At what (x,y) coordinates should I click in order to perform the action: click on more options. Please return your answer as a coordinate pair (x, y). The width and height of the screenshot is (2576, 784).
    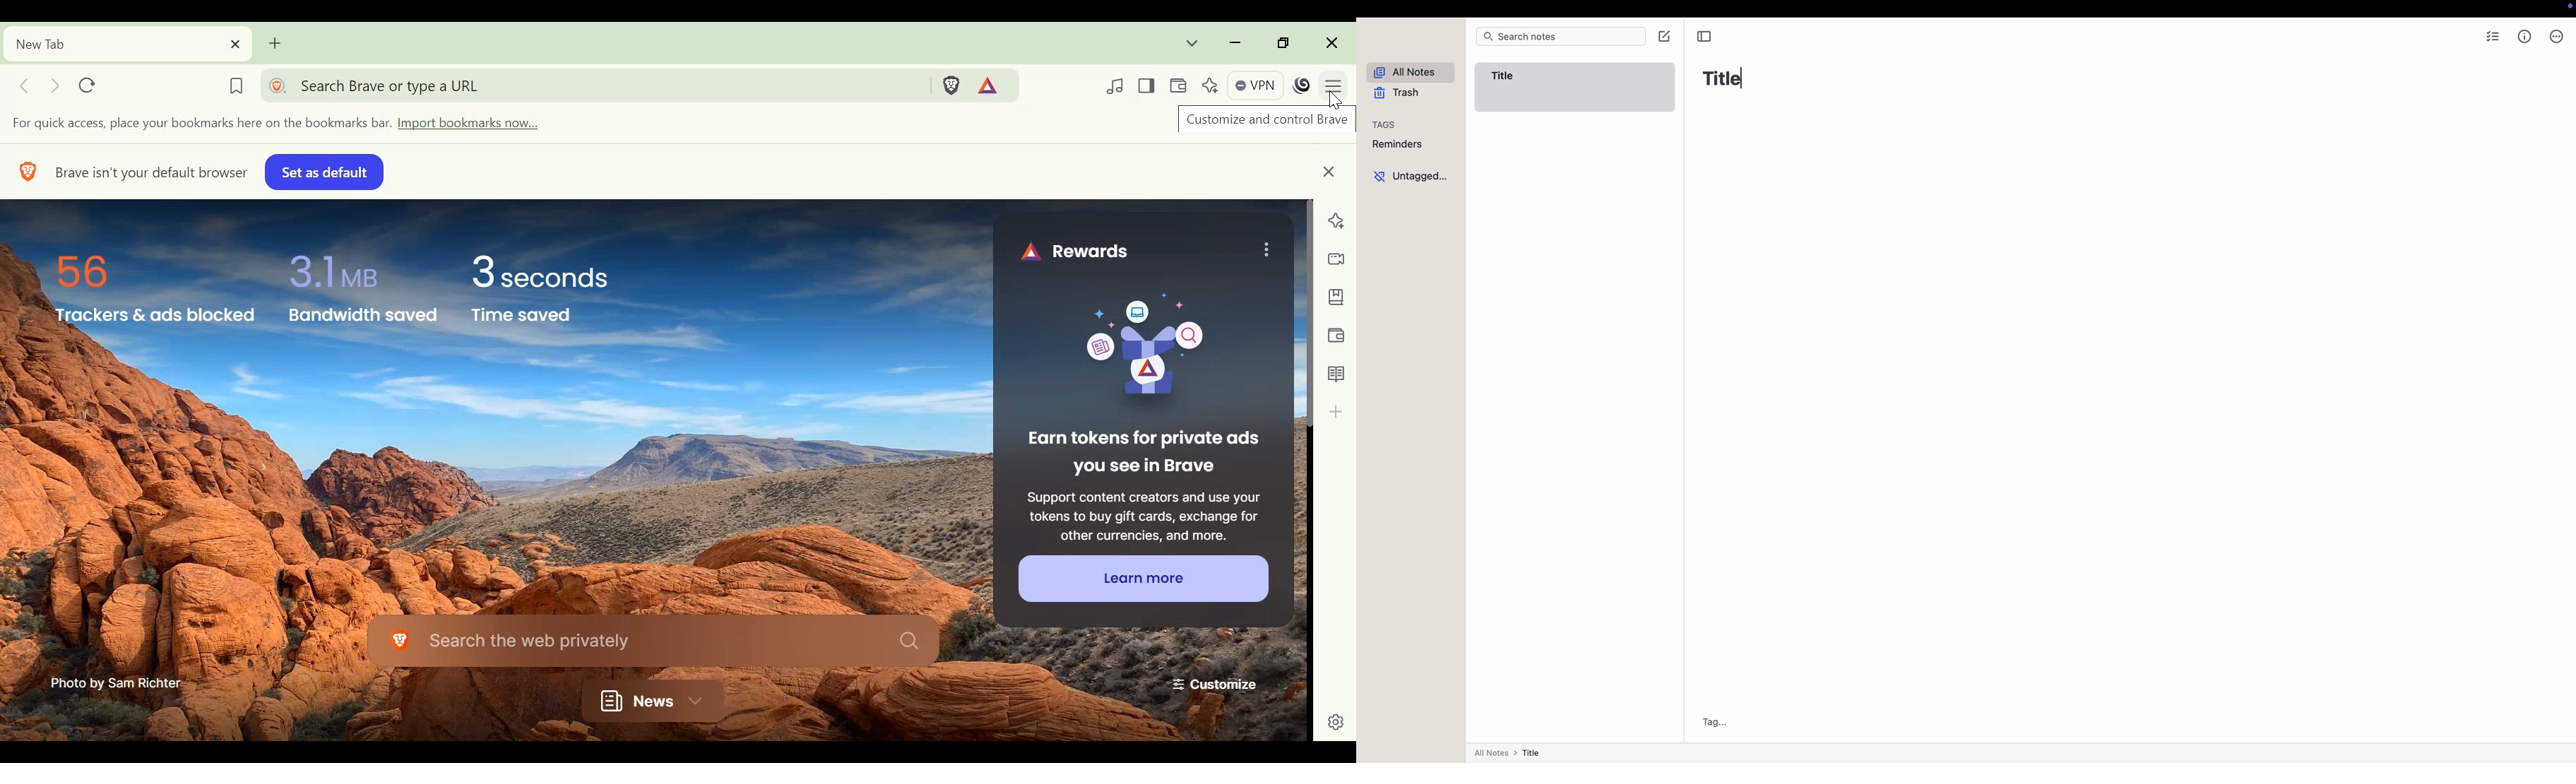
    Looking at the image, I should click on (2557, 37).